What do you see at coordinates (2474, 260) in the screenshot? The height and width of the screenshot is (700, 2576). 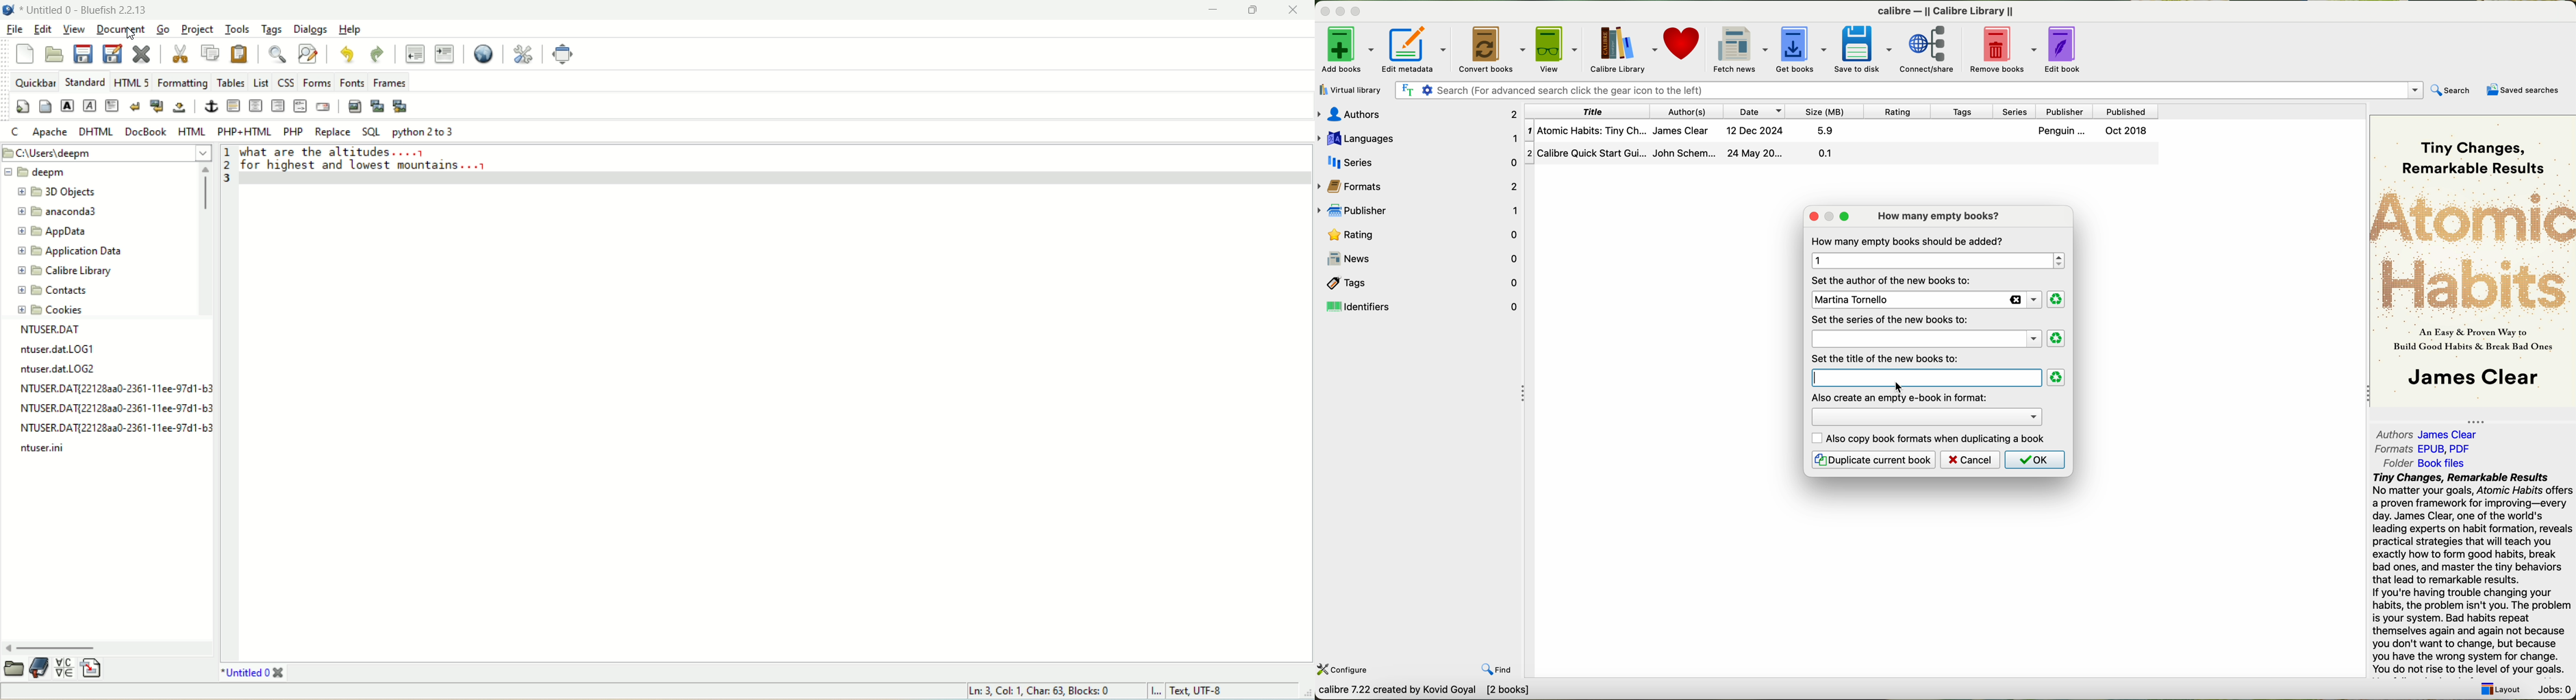 I see `book cover preview` at bounding box center [2474, 260].